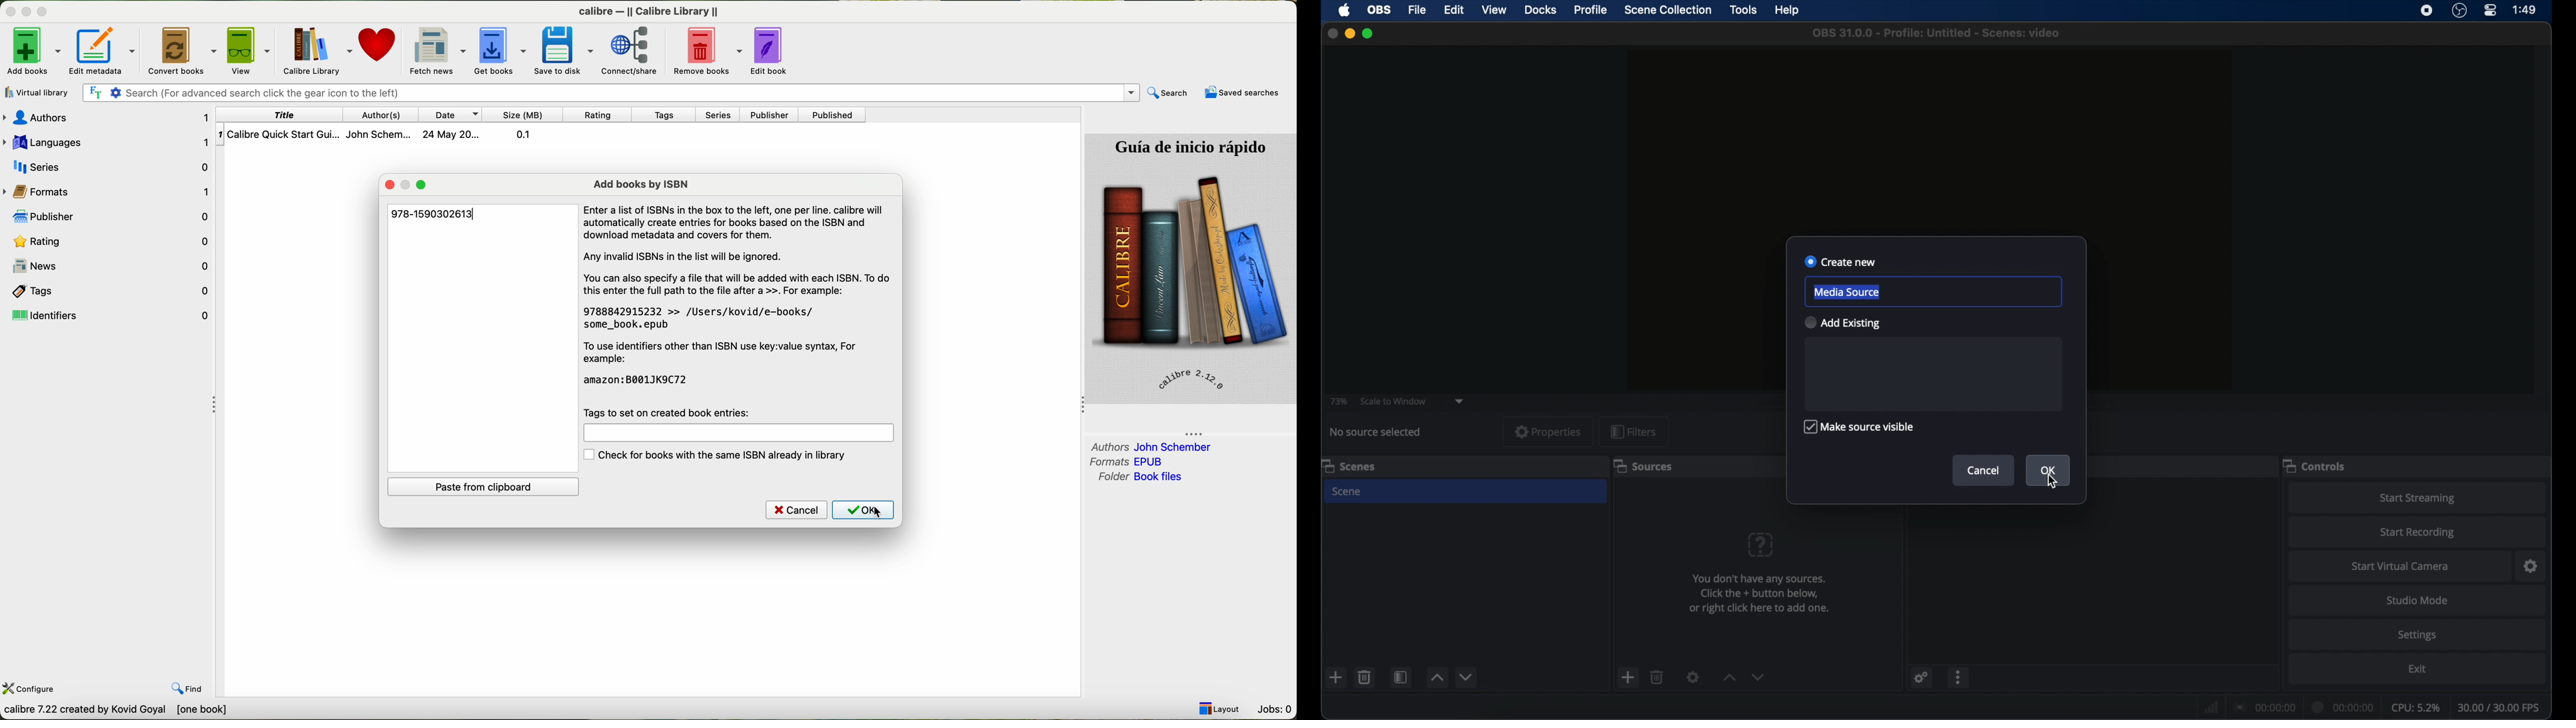 This screenshot has width=2576, height=728. What do you see at coordinates (1376, 433) in the screenshot?
I see `no source selected` at bounding box center [1376, 433].